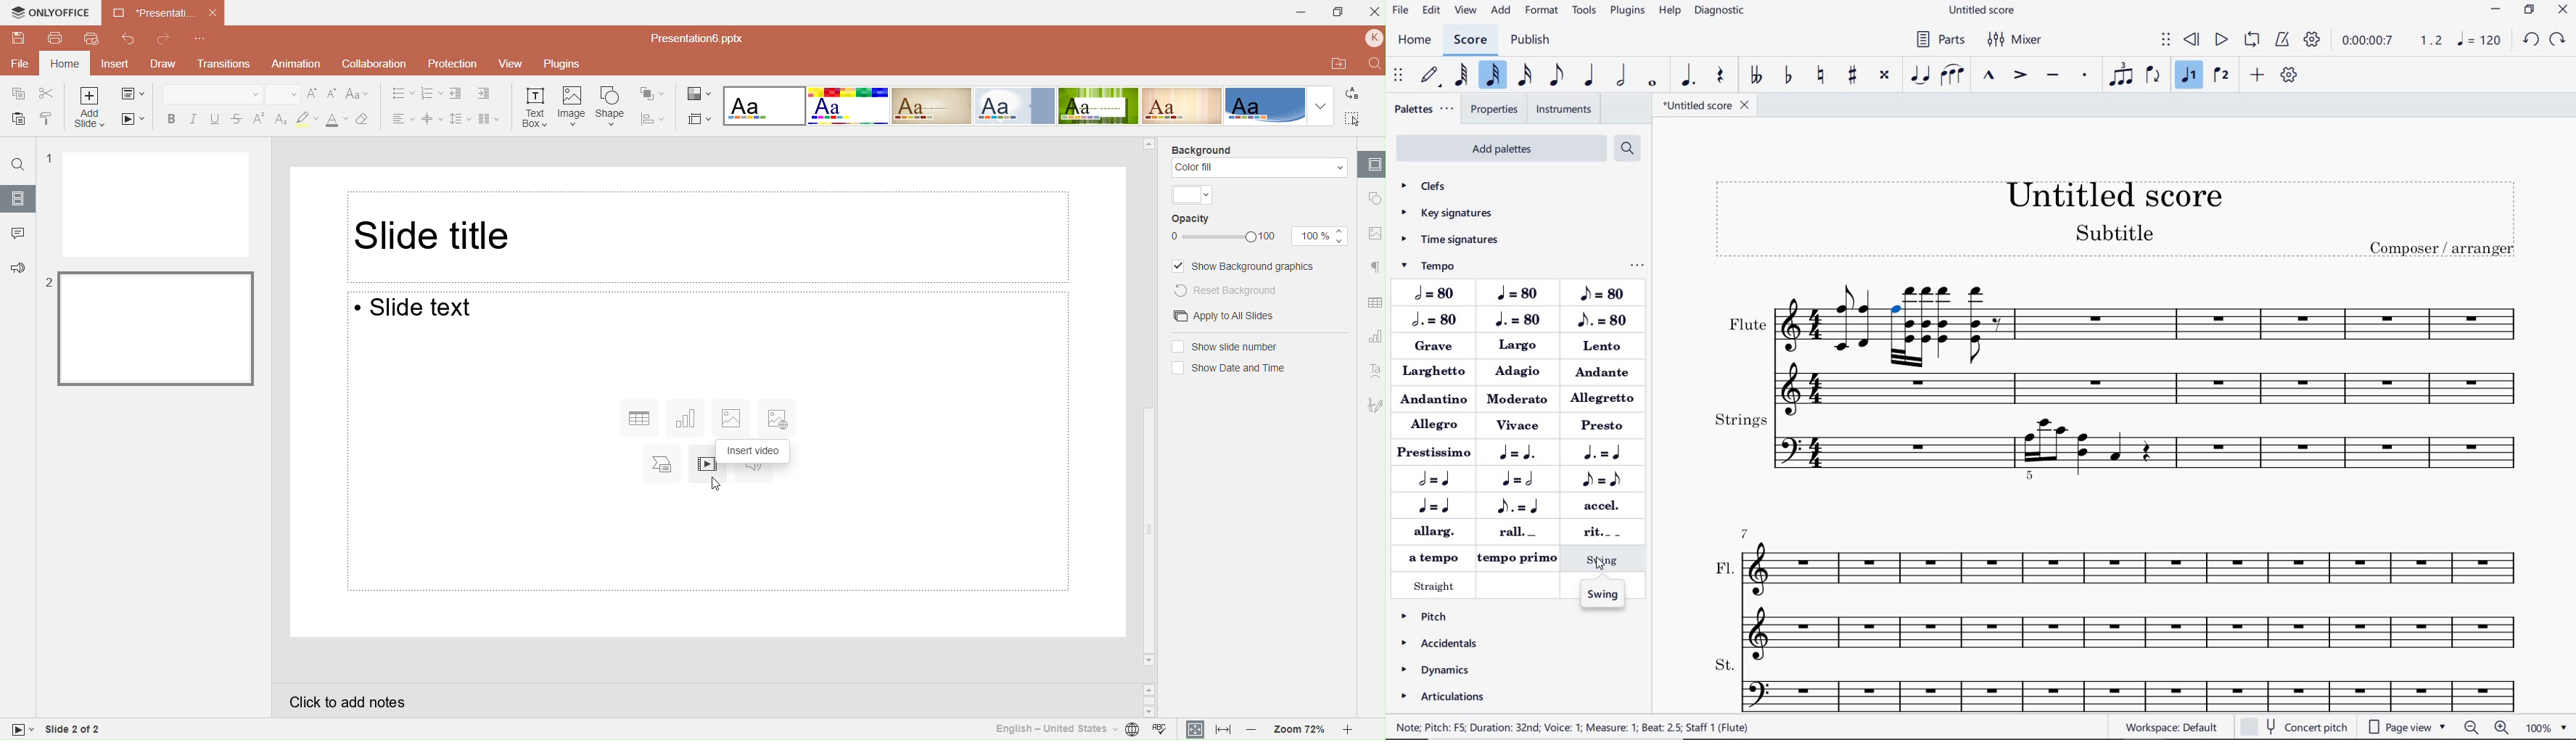  What do you see at coordinates (1521, 455) in the screenshot?
I see `METRIC MODULATION: QUARTER NOTE: DOTTED` at bounding box center [1521, 455].